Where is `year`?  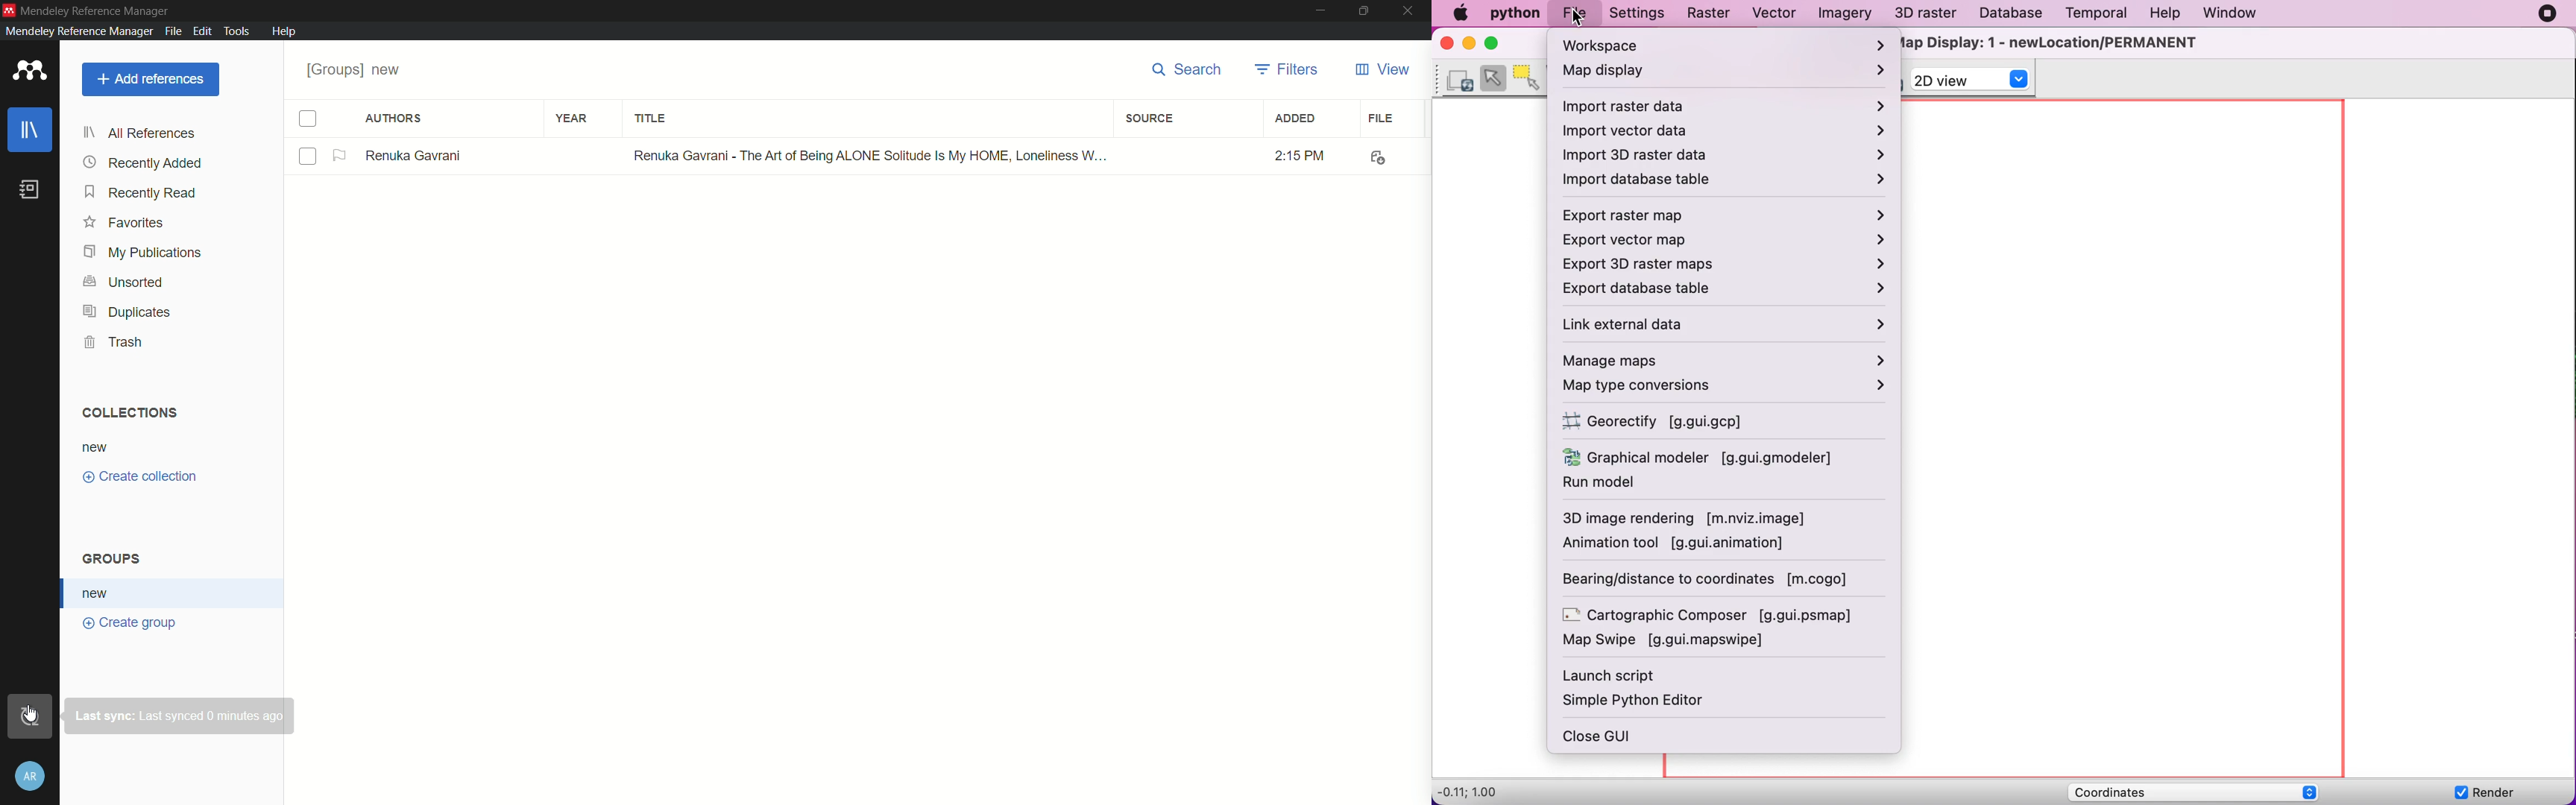
year is located at coordinates (573, 119).